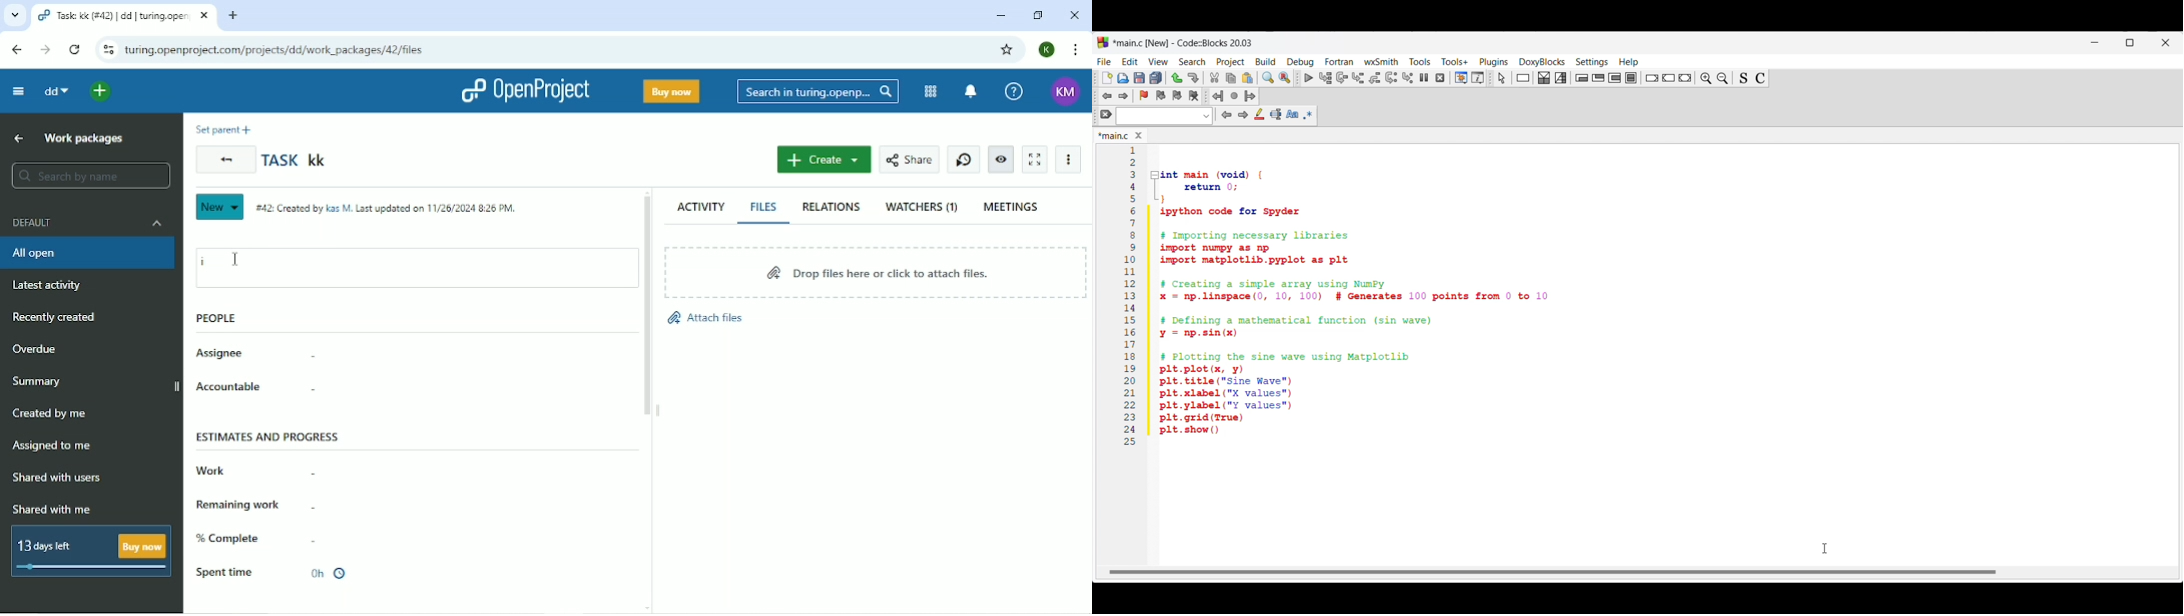 The height and width of the screenshot is (616, 2184). I want to click on Settings menu, so click(1592, 63).